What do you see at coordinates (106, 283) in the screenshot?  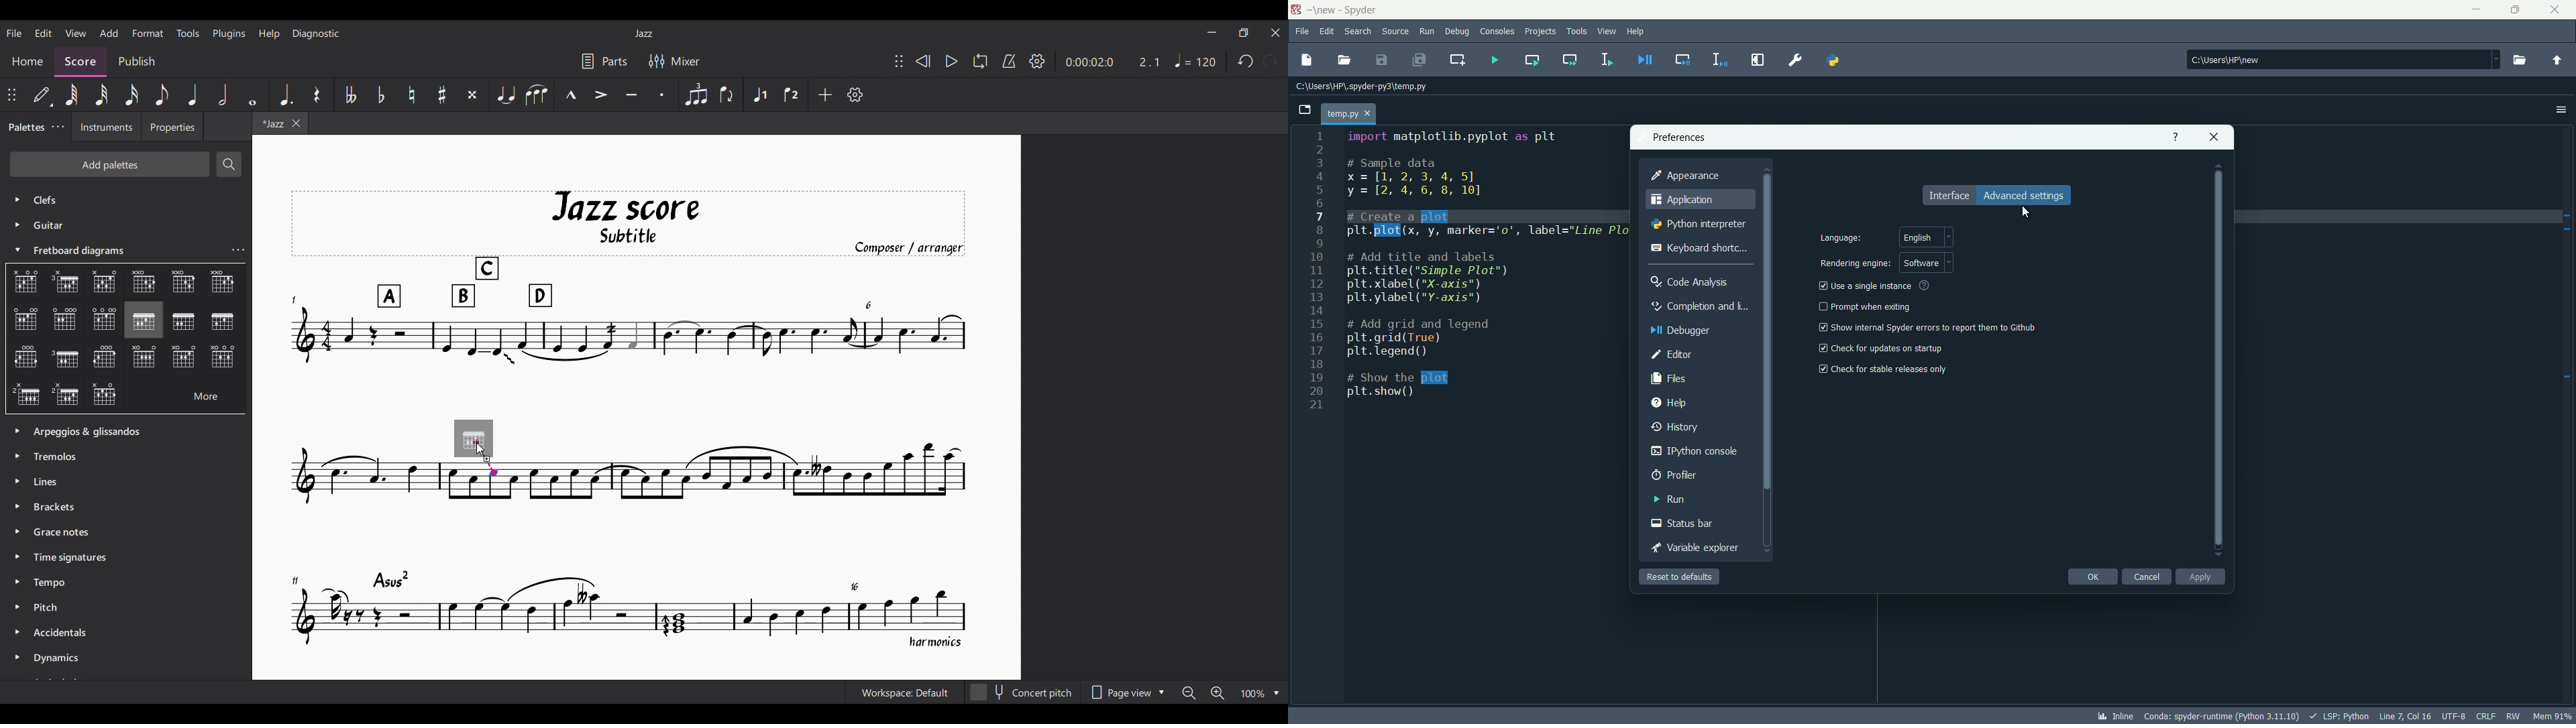 I see `Chart3` at bounding box center [106, 283].